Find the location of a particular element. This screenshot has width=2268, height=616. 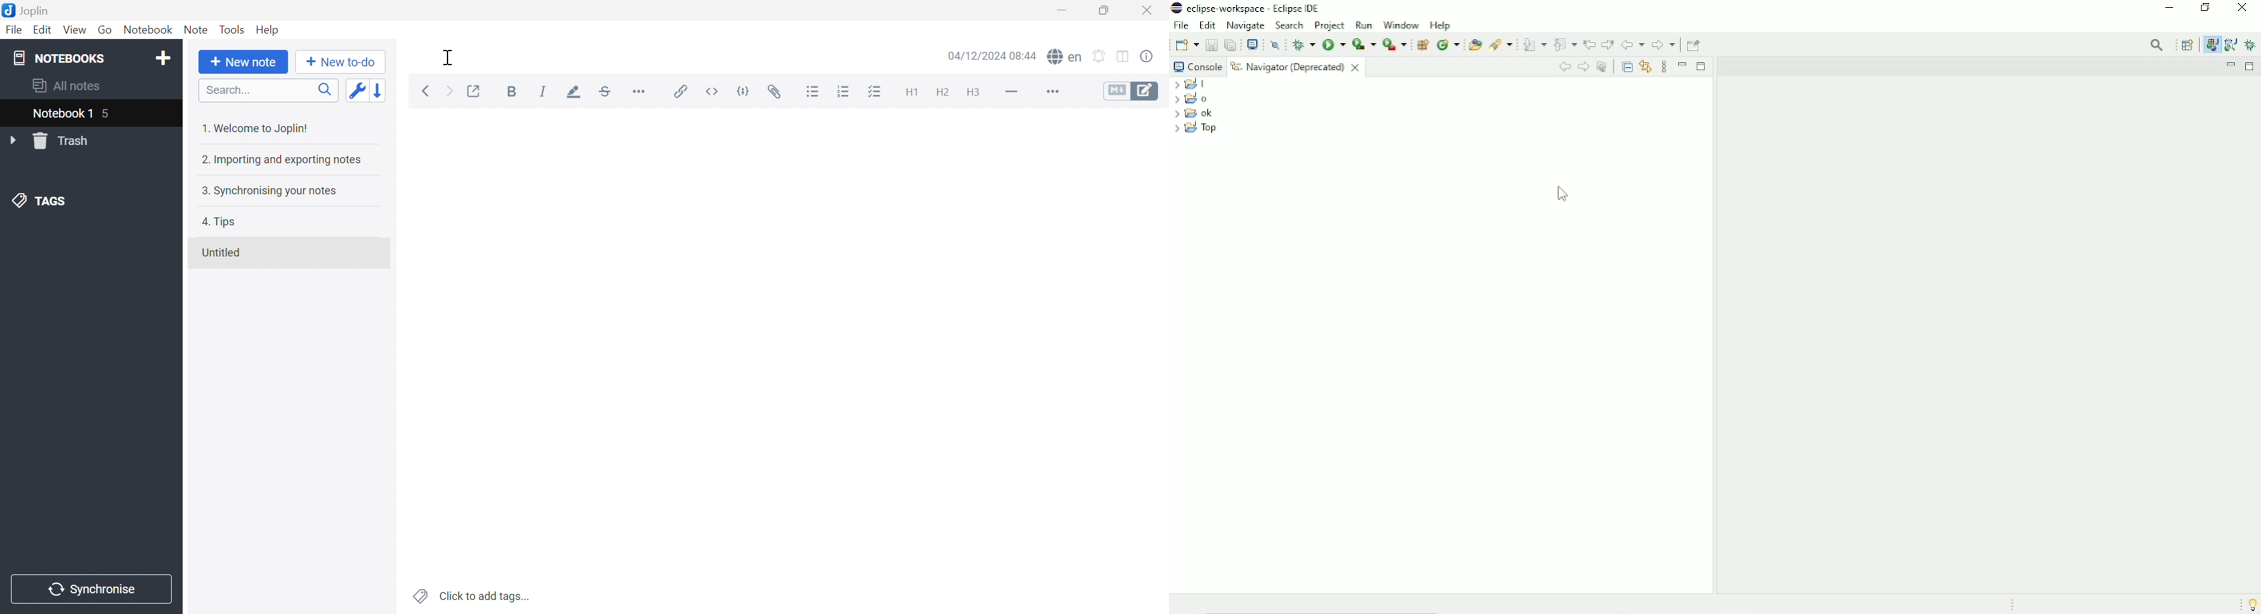

NOTEBOOKS is located at coordinates (57, 58).